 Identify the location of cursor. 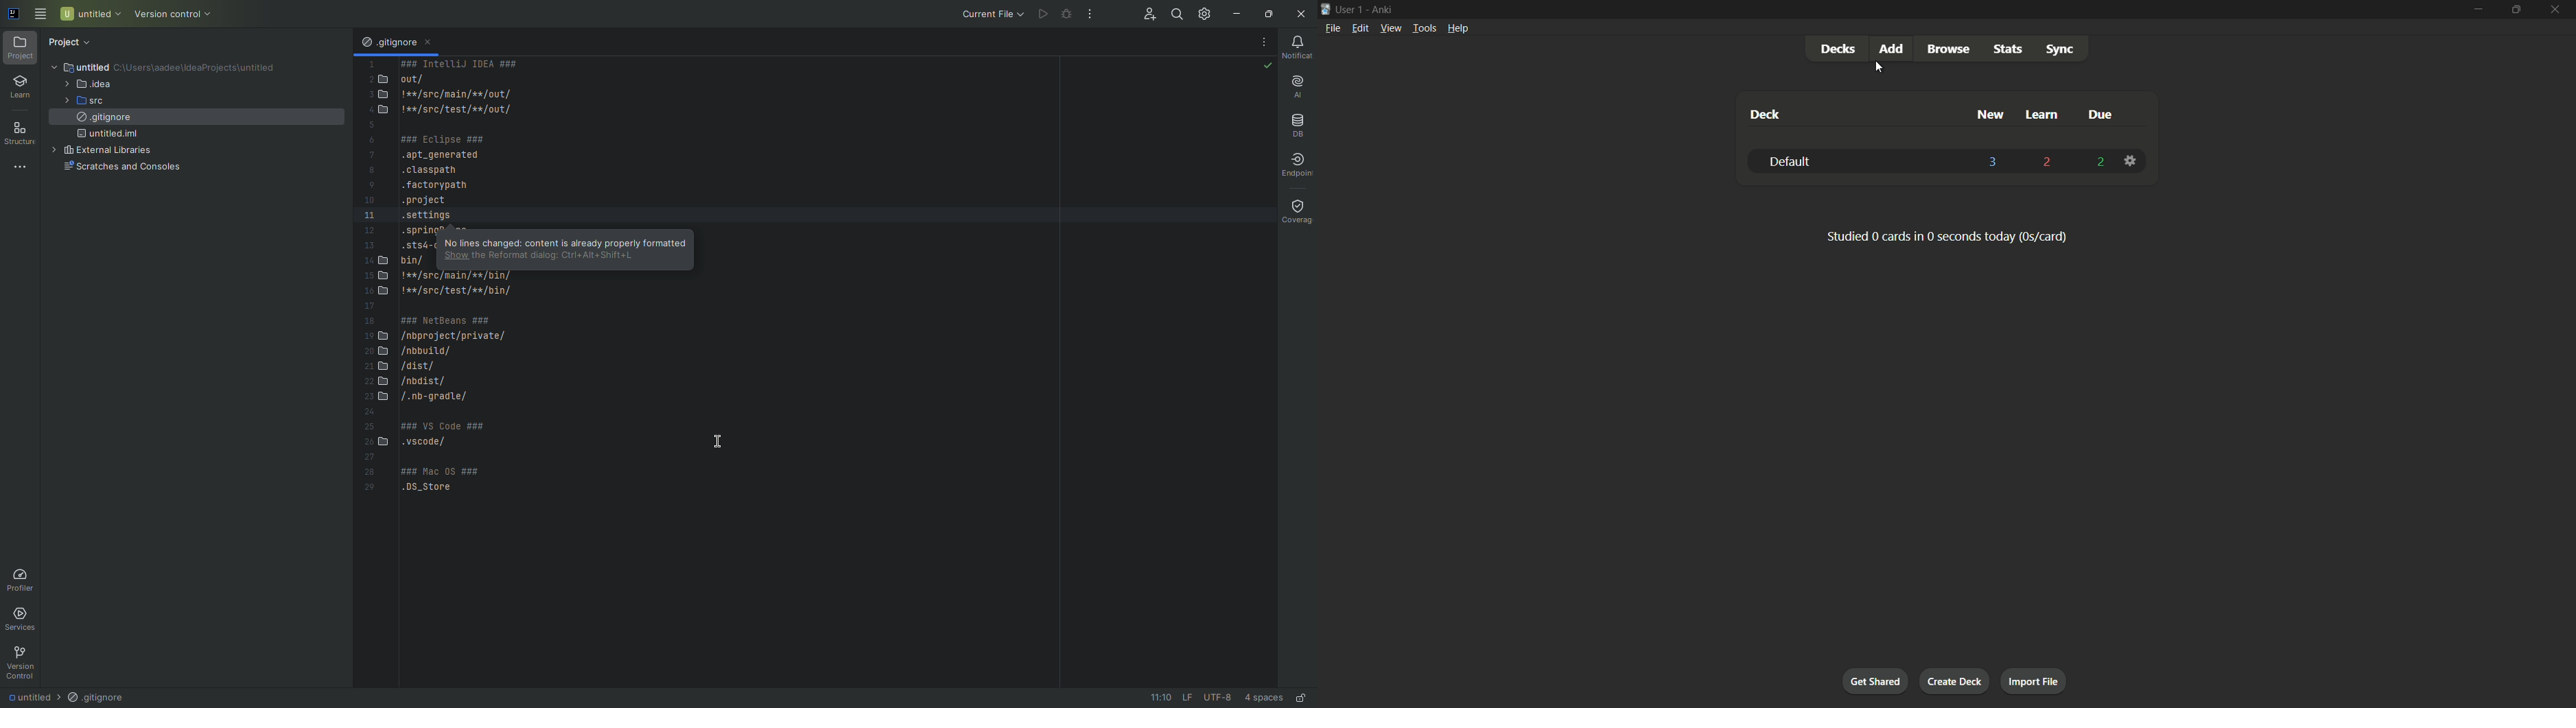
(1878, 69).